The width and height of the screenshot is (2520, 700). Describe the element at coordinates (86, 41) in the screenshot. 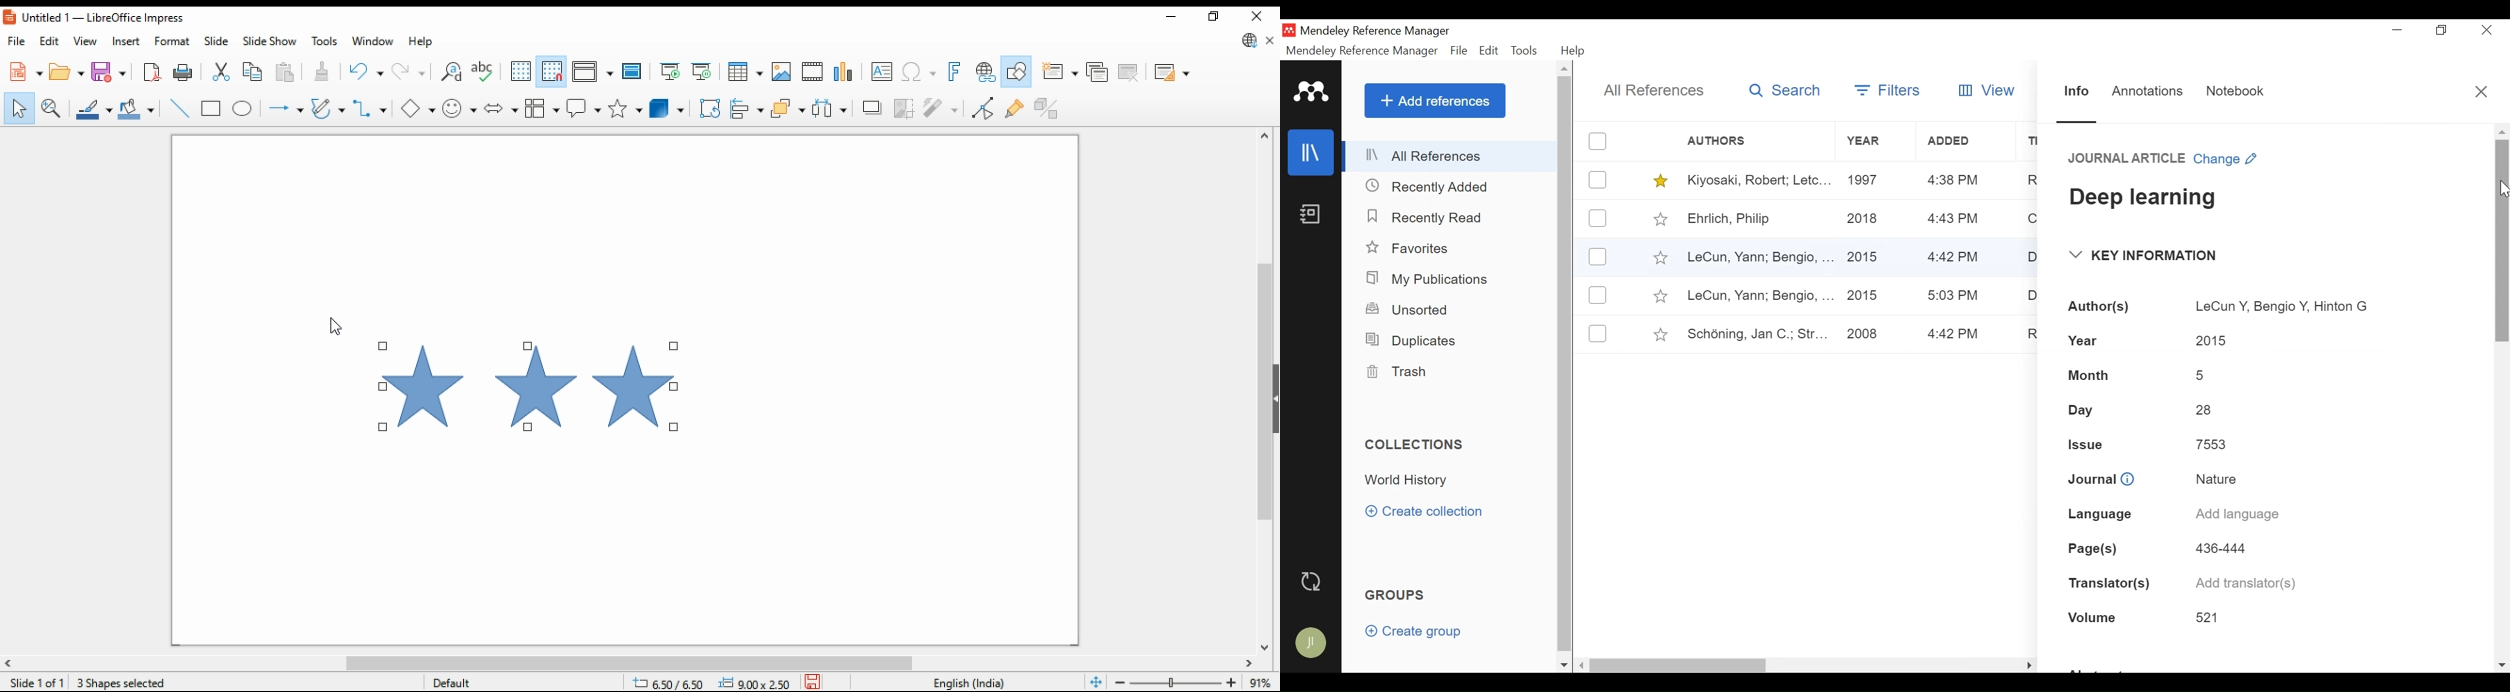

I see `view` at that location.